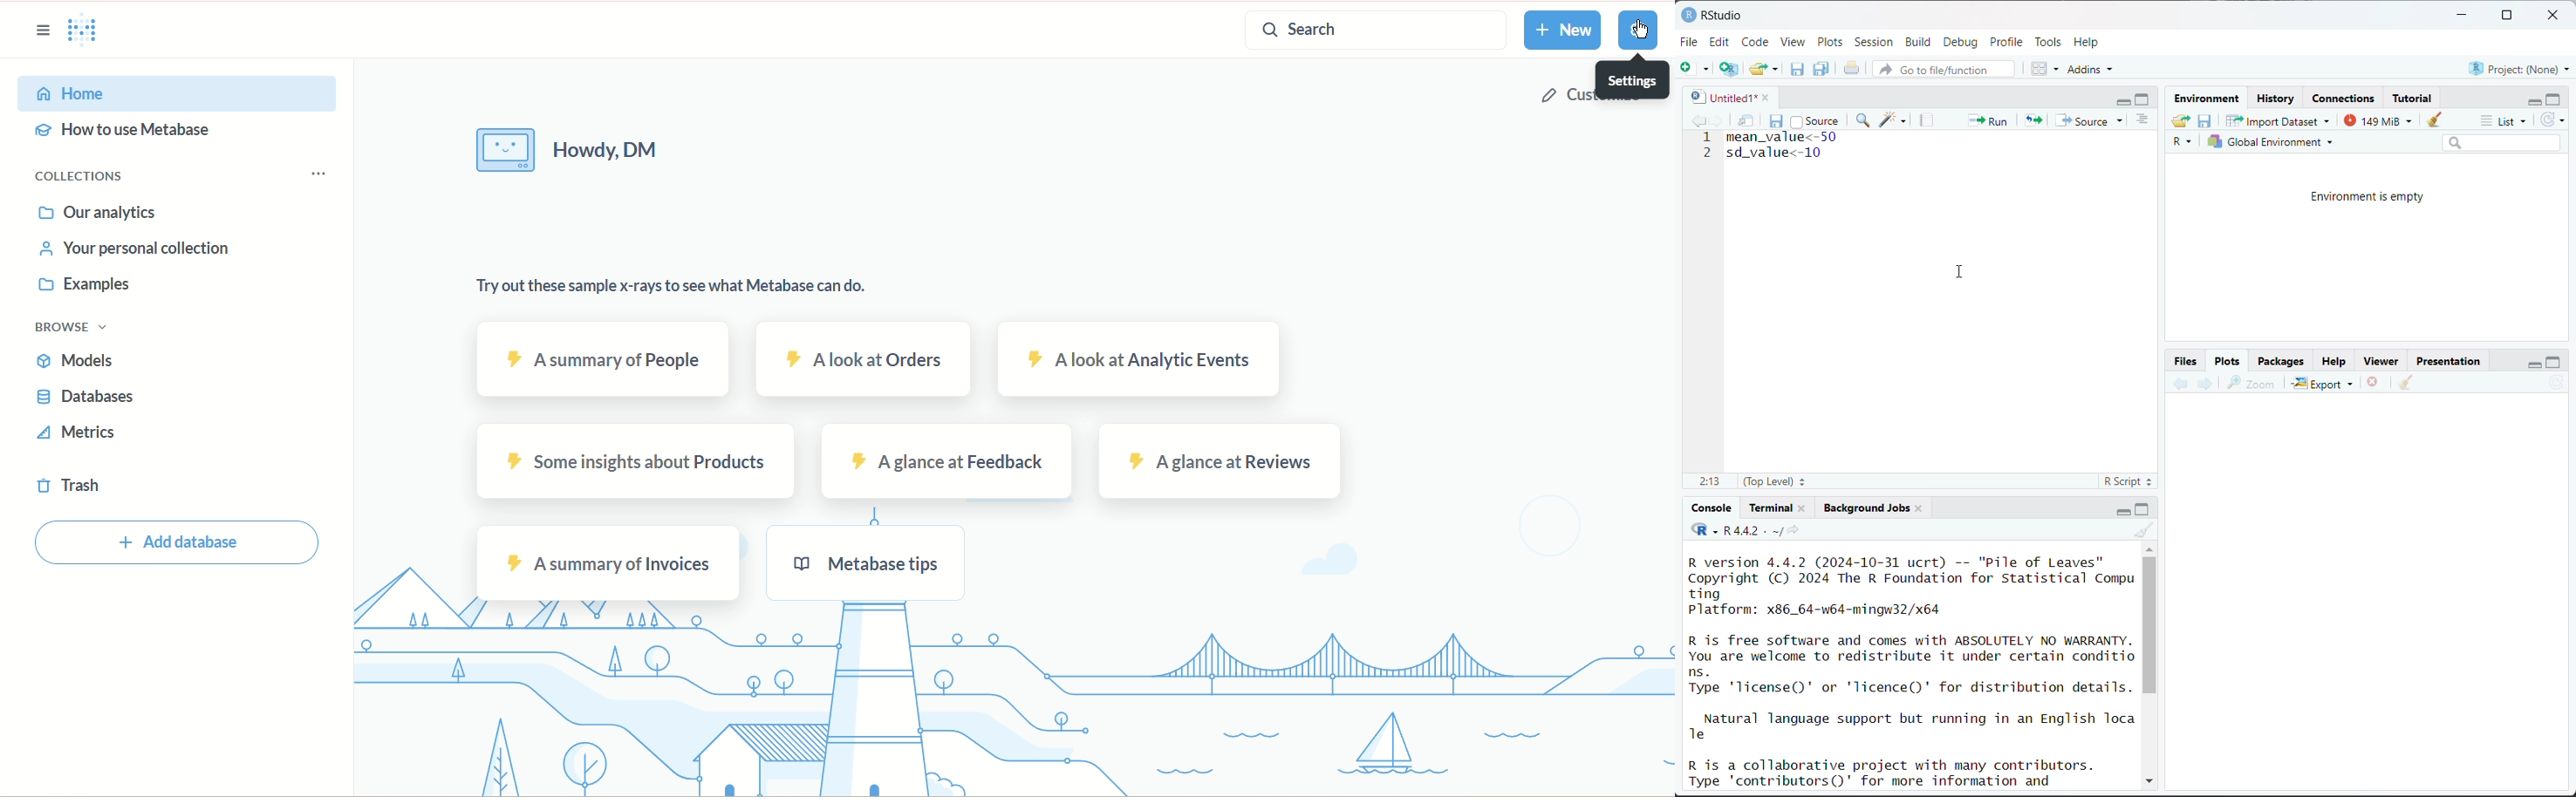 The width and height of the screenshot is (2576, 812). I want to click on minimize, so click(2532, 362).